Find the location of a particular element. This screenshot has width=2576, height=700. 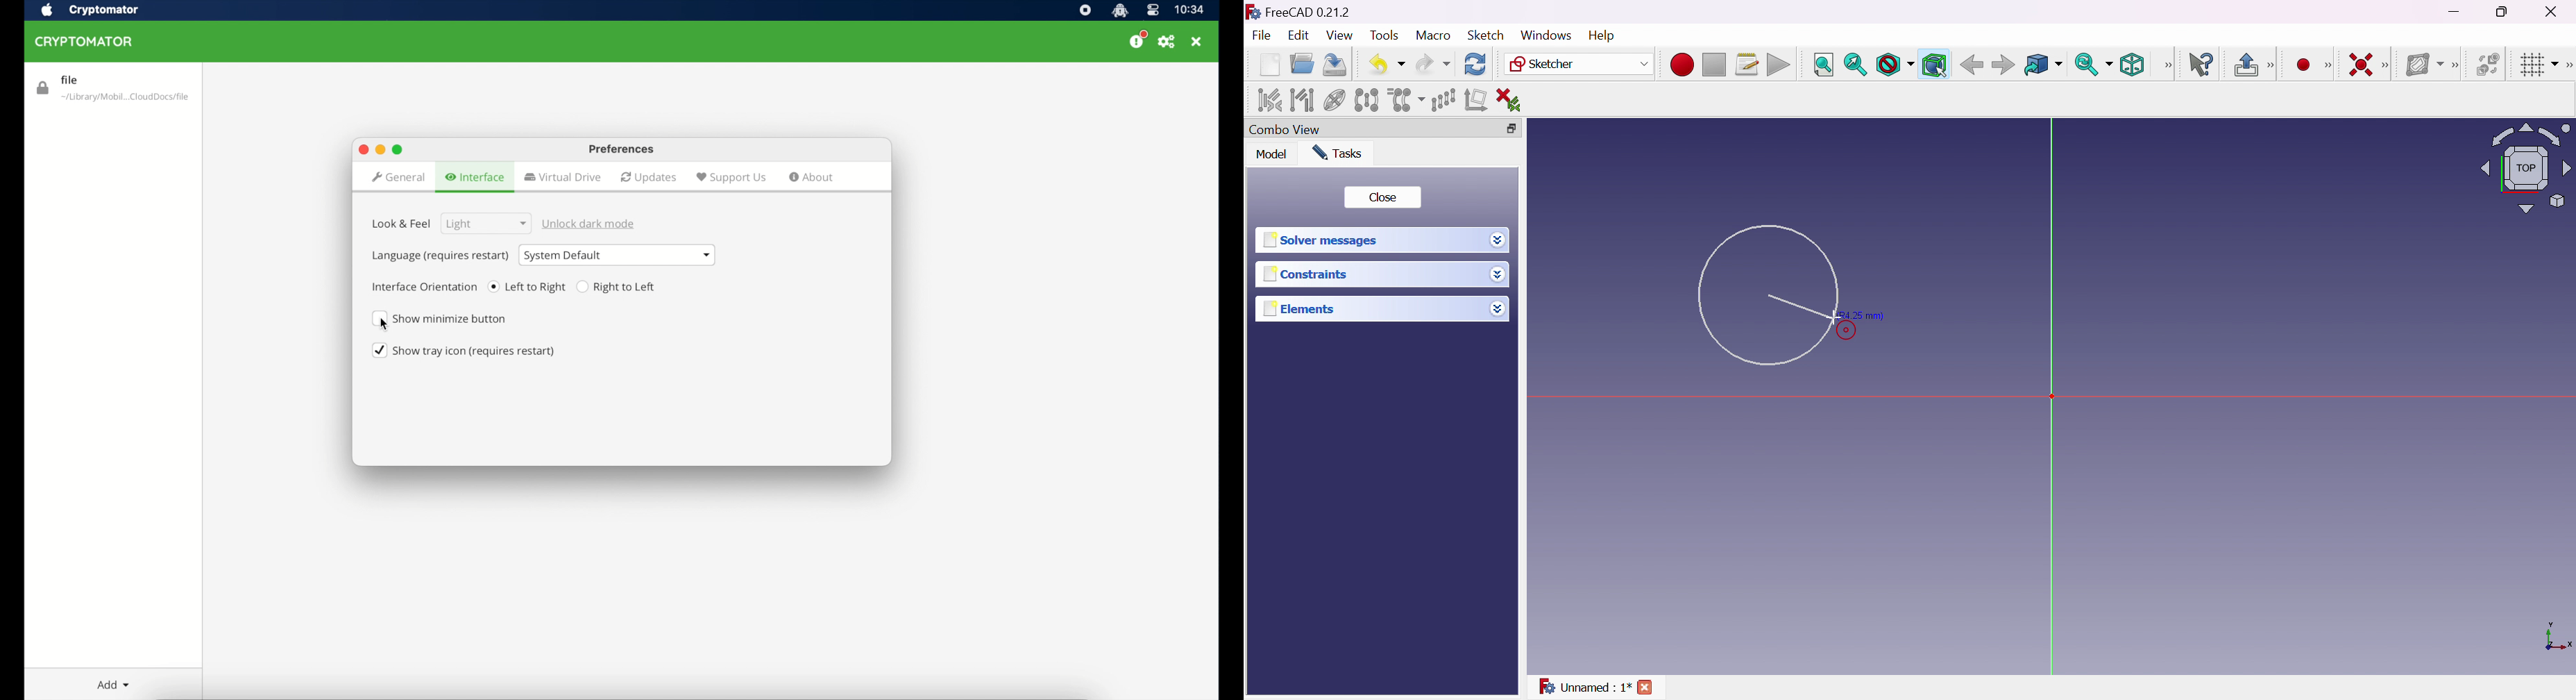

Macro is located at coordinates (1434, 35).